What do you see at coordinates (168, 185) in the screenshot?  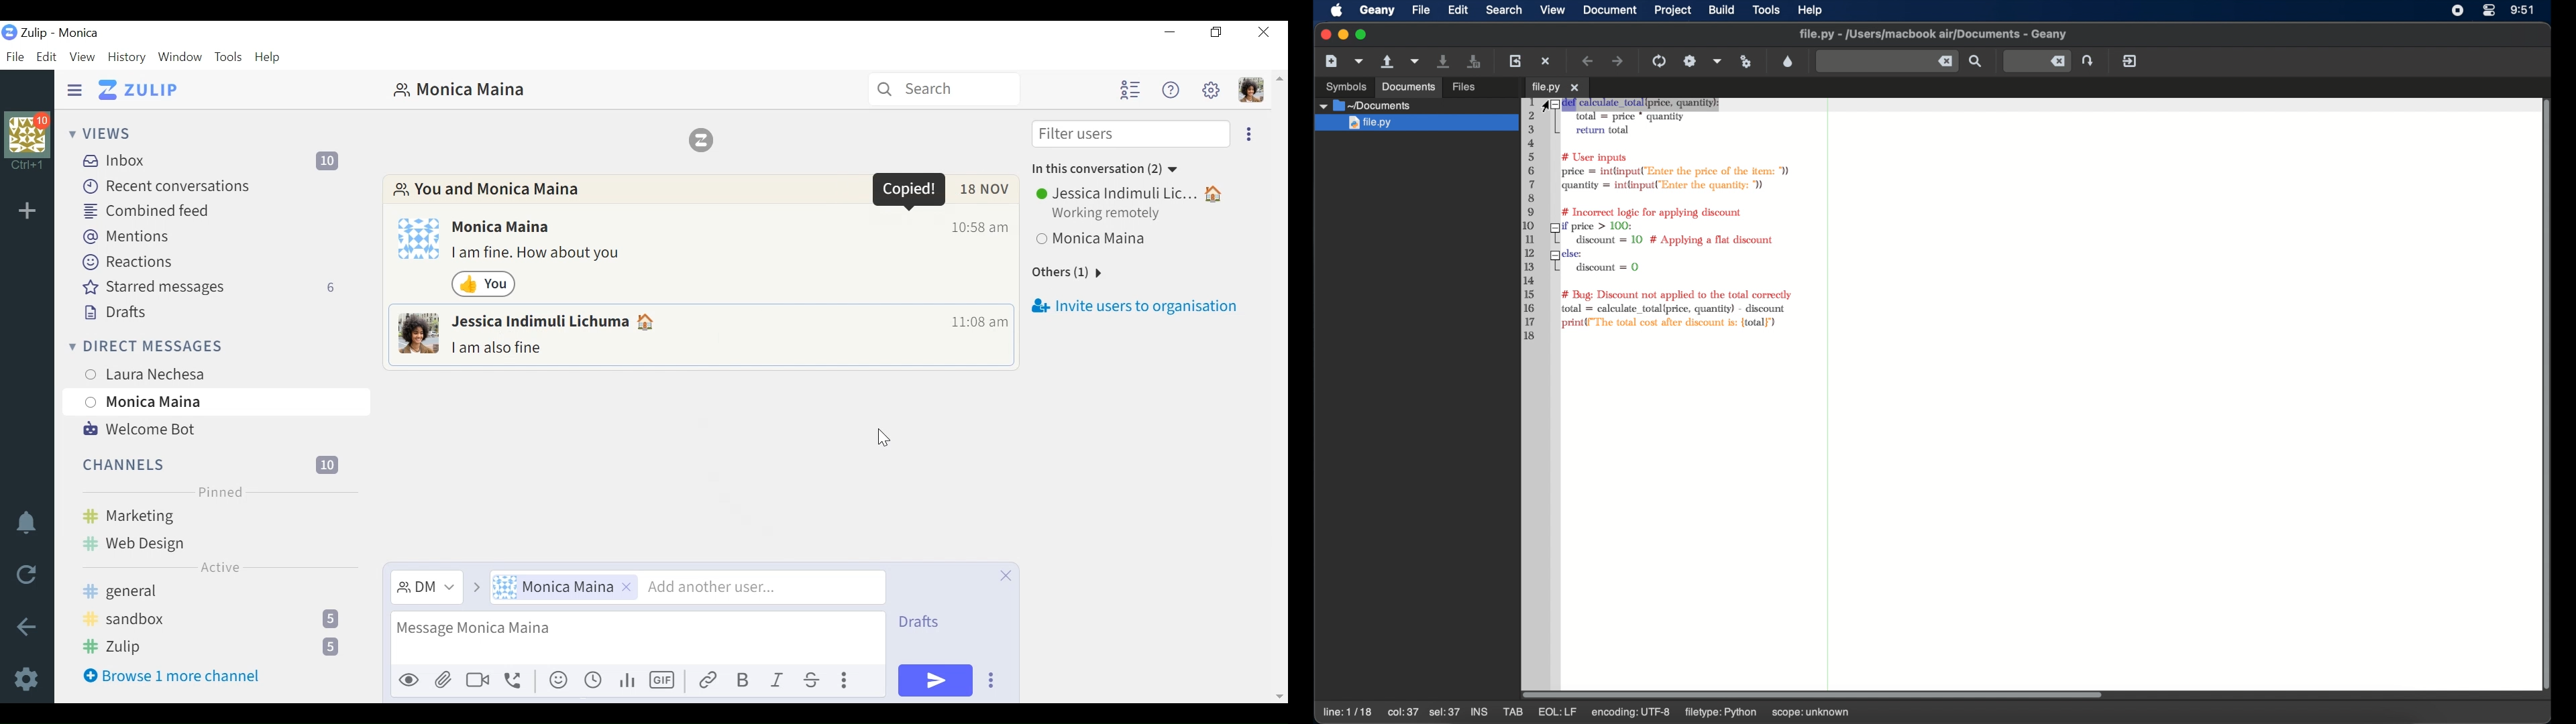 I see `Recent conversations` at bounding box center [168, 185].